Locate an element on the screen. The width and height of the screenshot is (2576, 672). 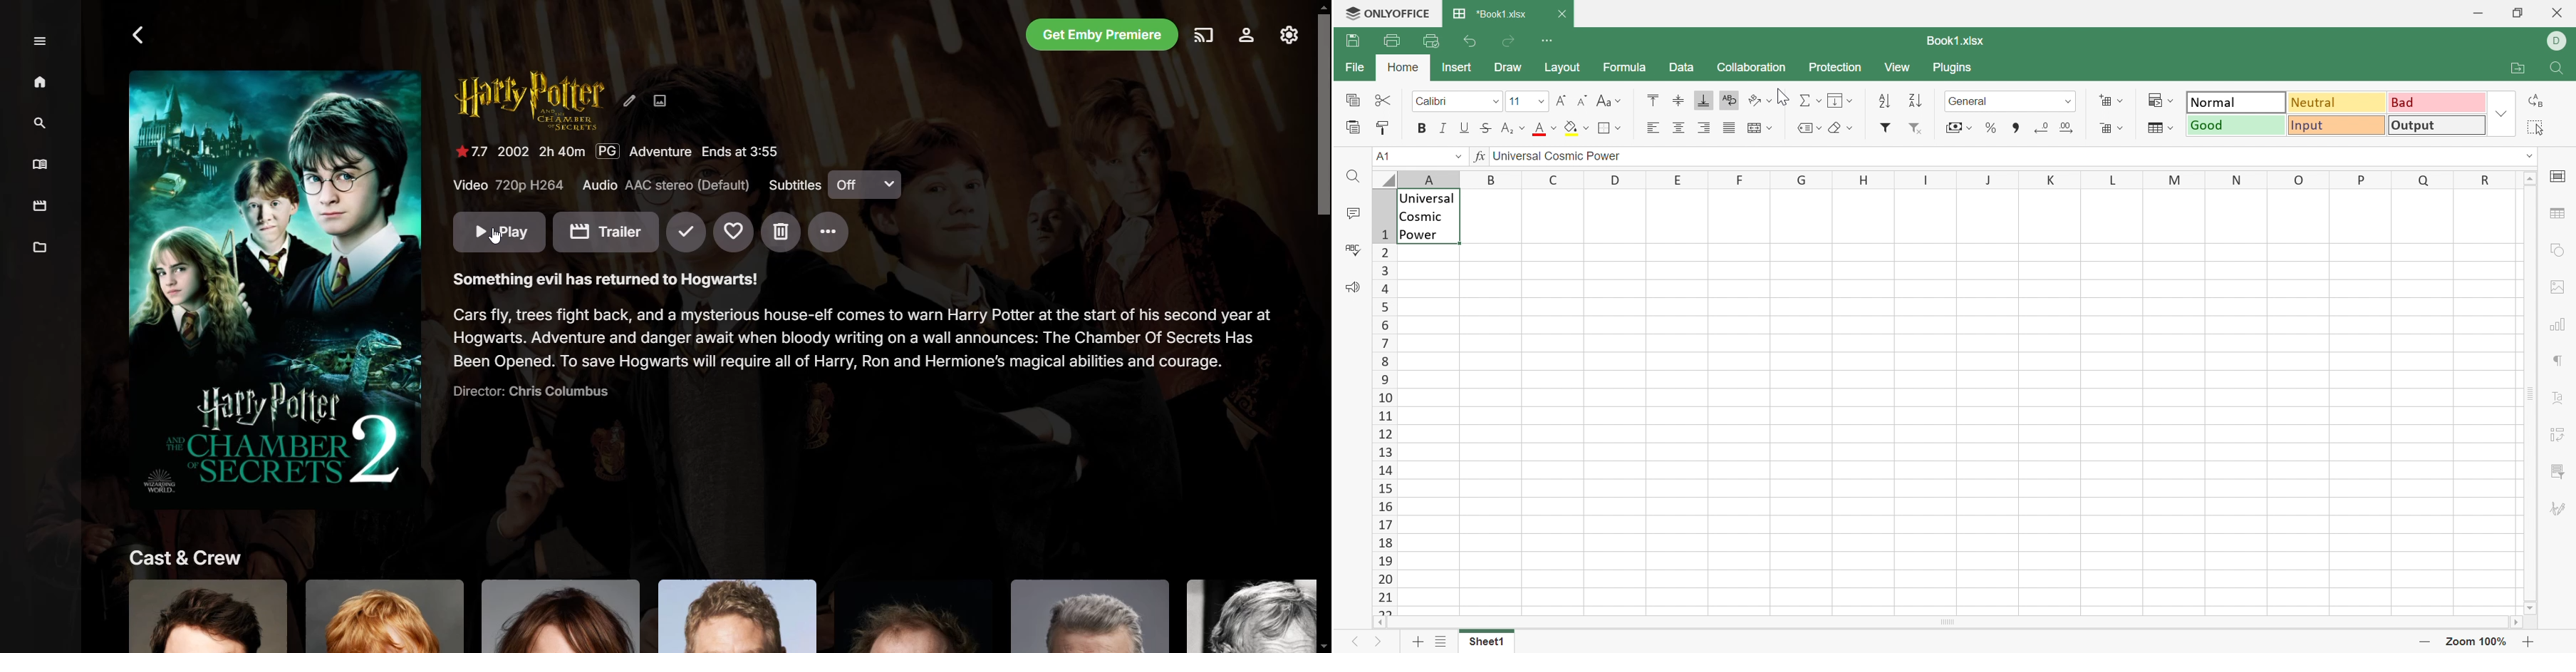
Scroll Up is located at coordinates (2531, 179).